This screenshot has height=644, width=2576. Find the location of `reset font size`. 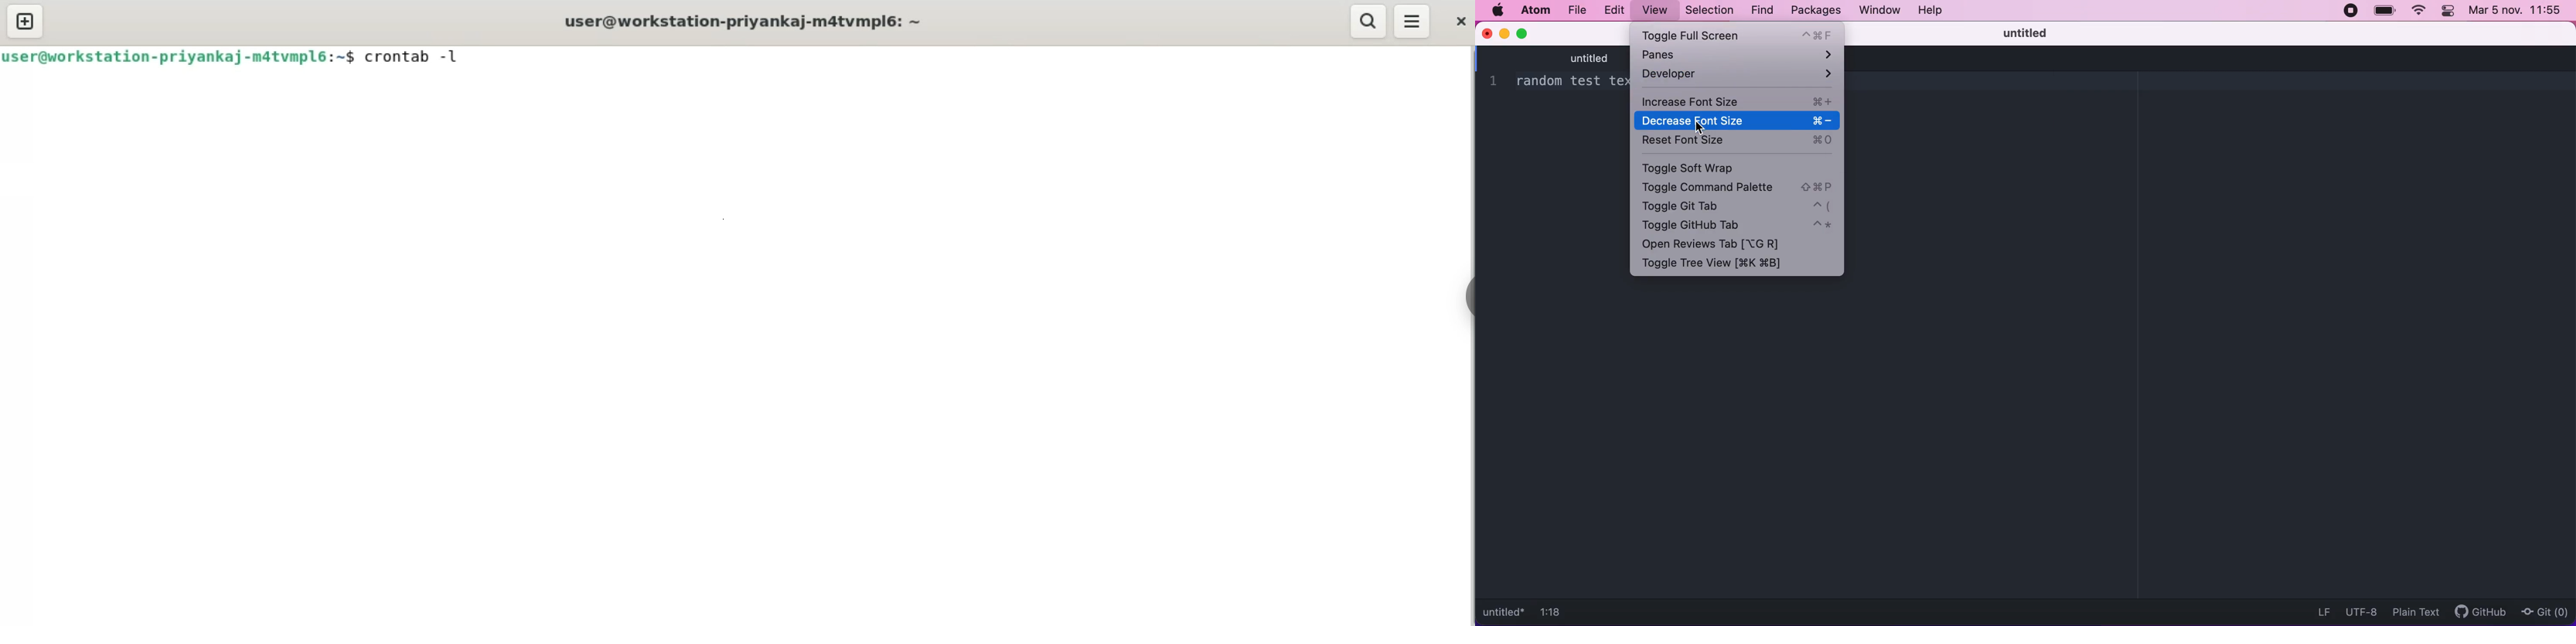

reset font size is located at coordinates (1736, 143).